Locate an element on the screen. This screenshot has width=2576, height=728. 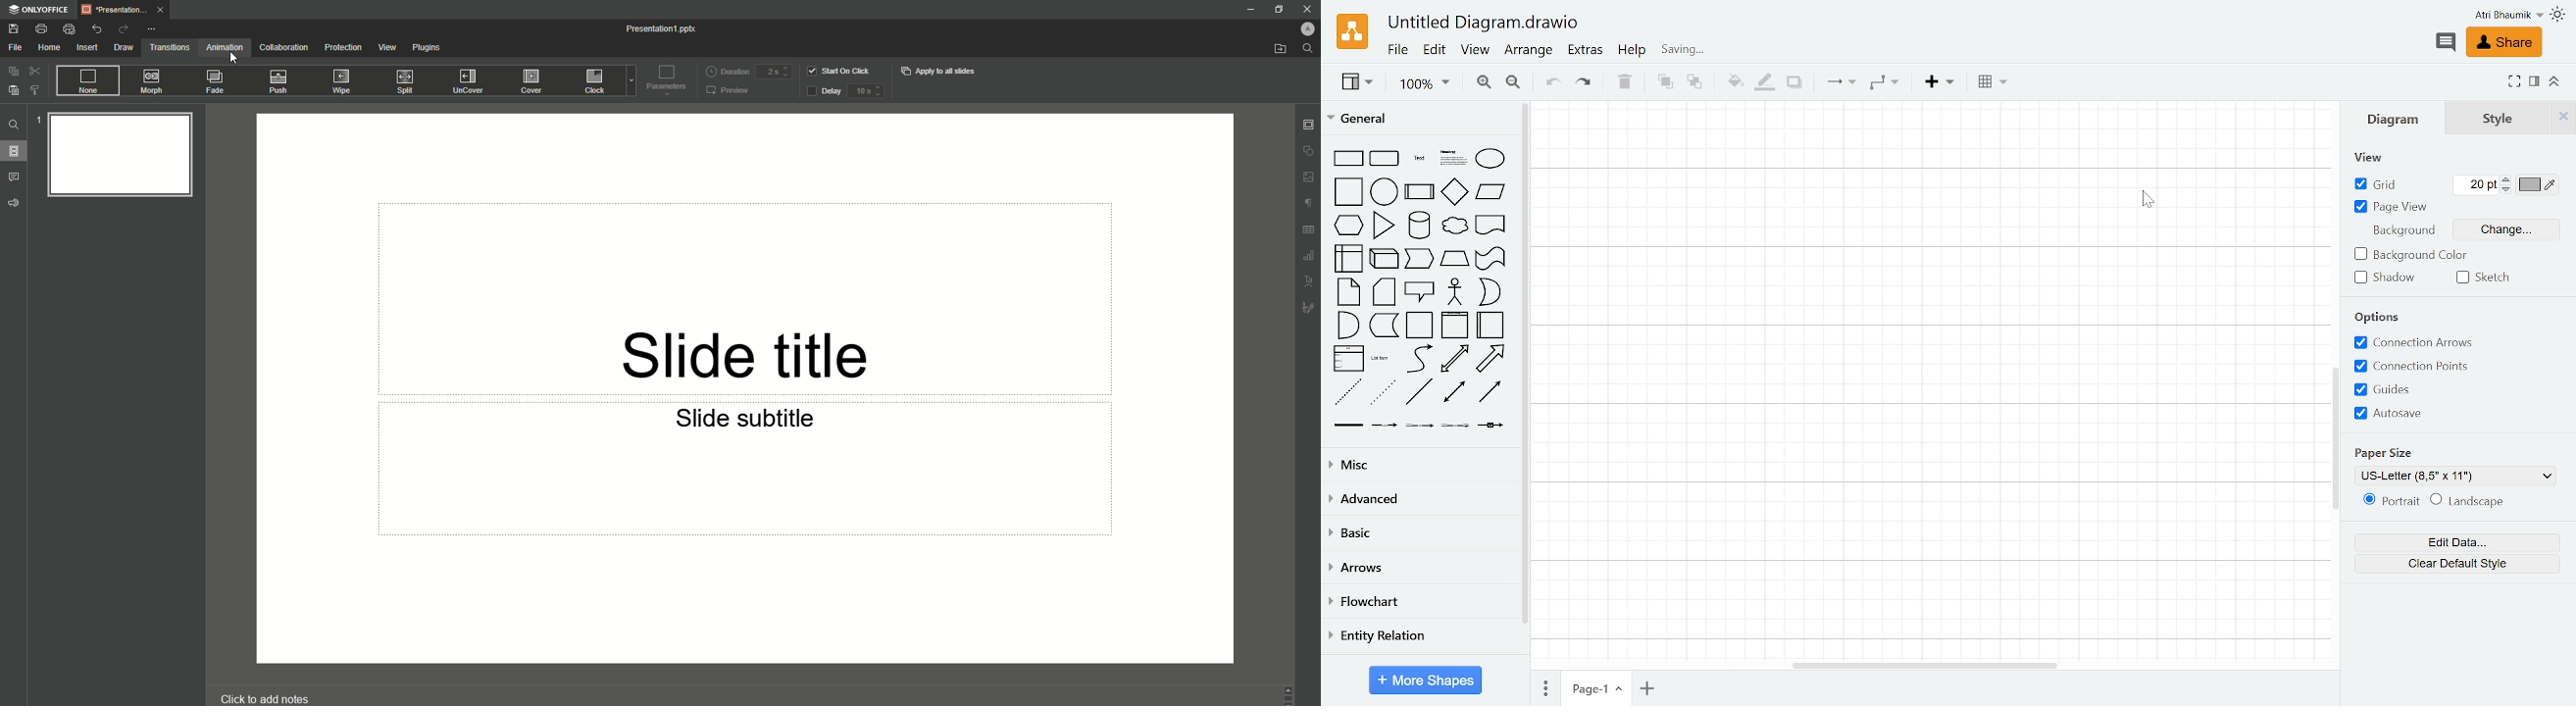
Help is located at coordinates (1635, 52).